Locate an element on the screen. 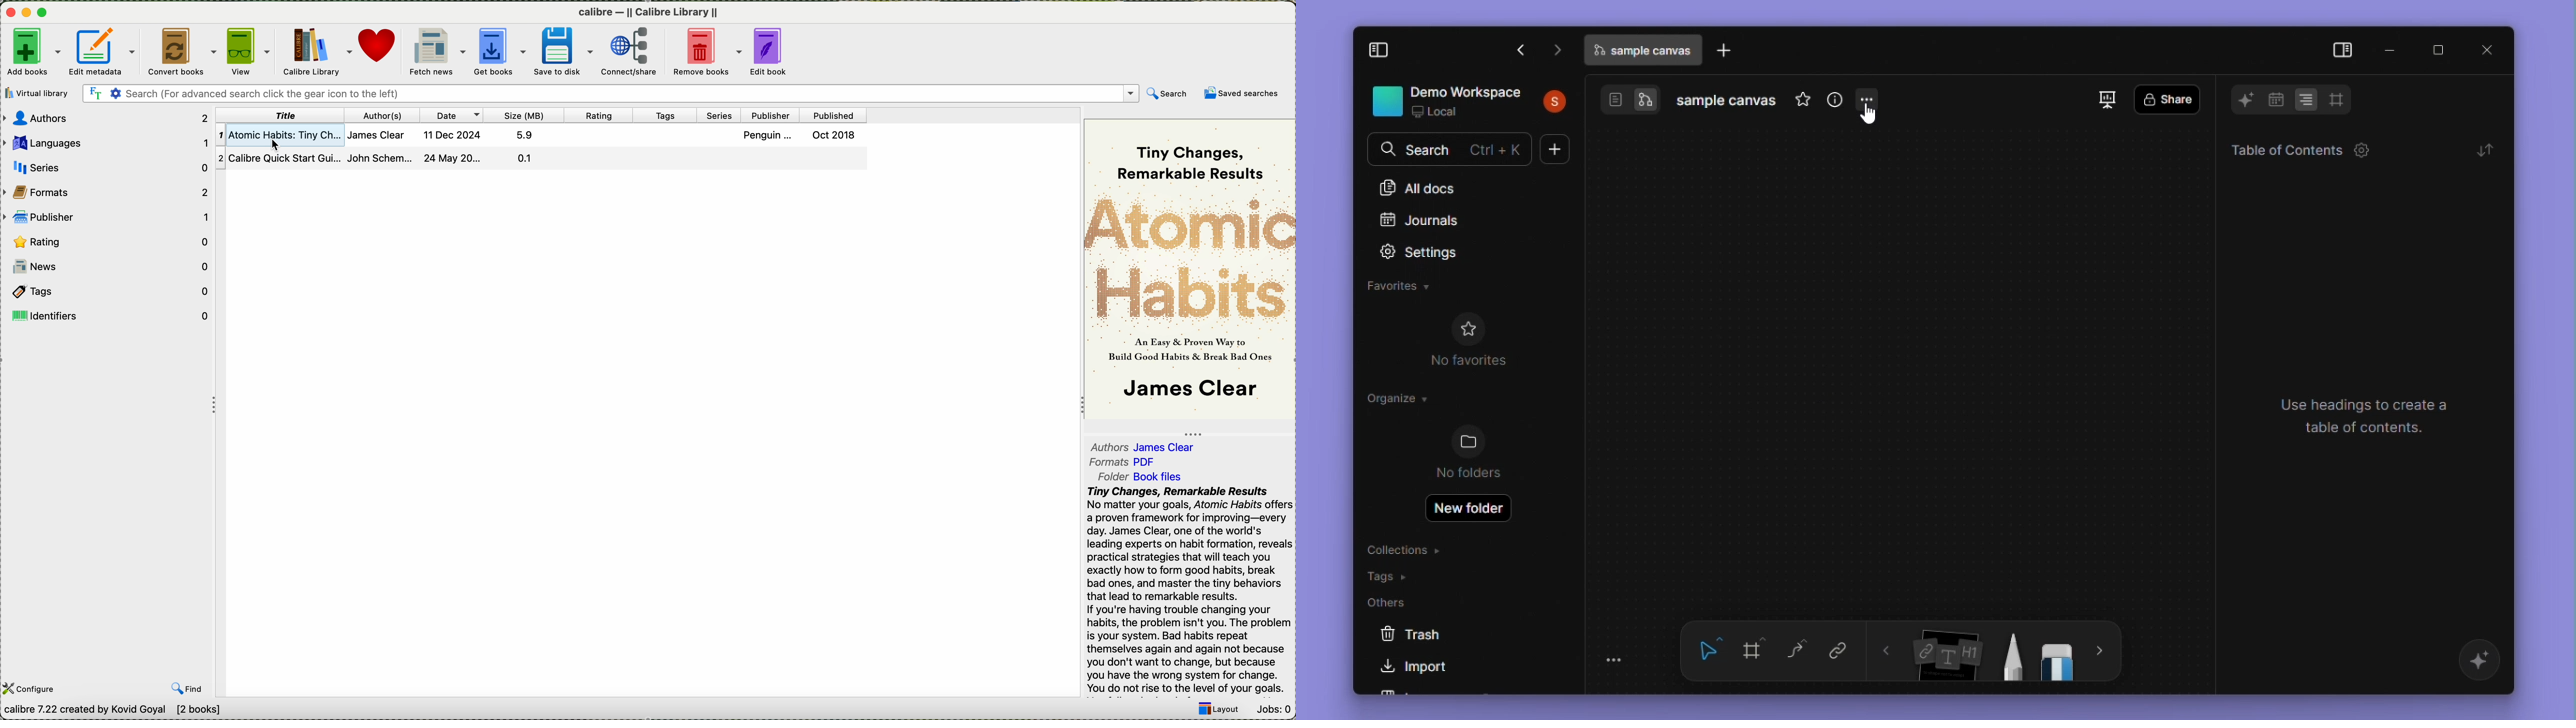  table of contents is located at coordinates (2294, 149).